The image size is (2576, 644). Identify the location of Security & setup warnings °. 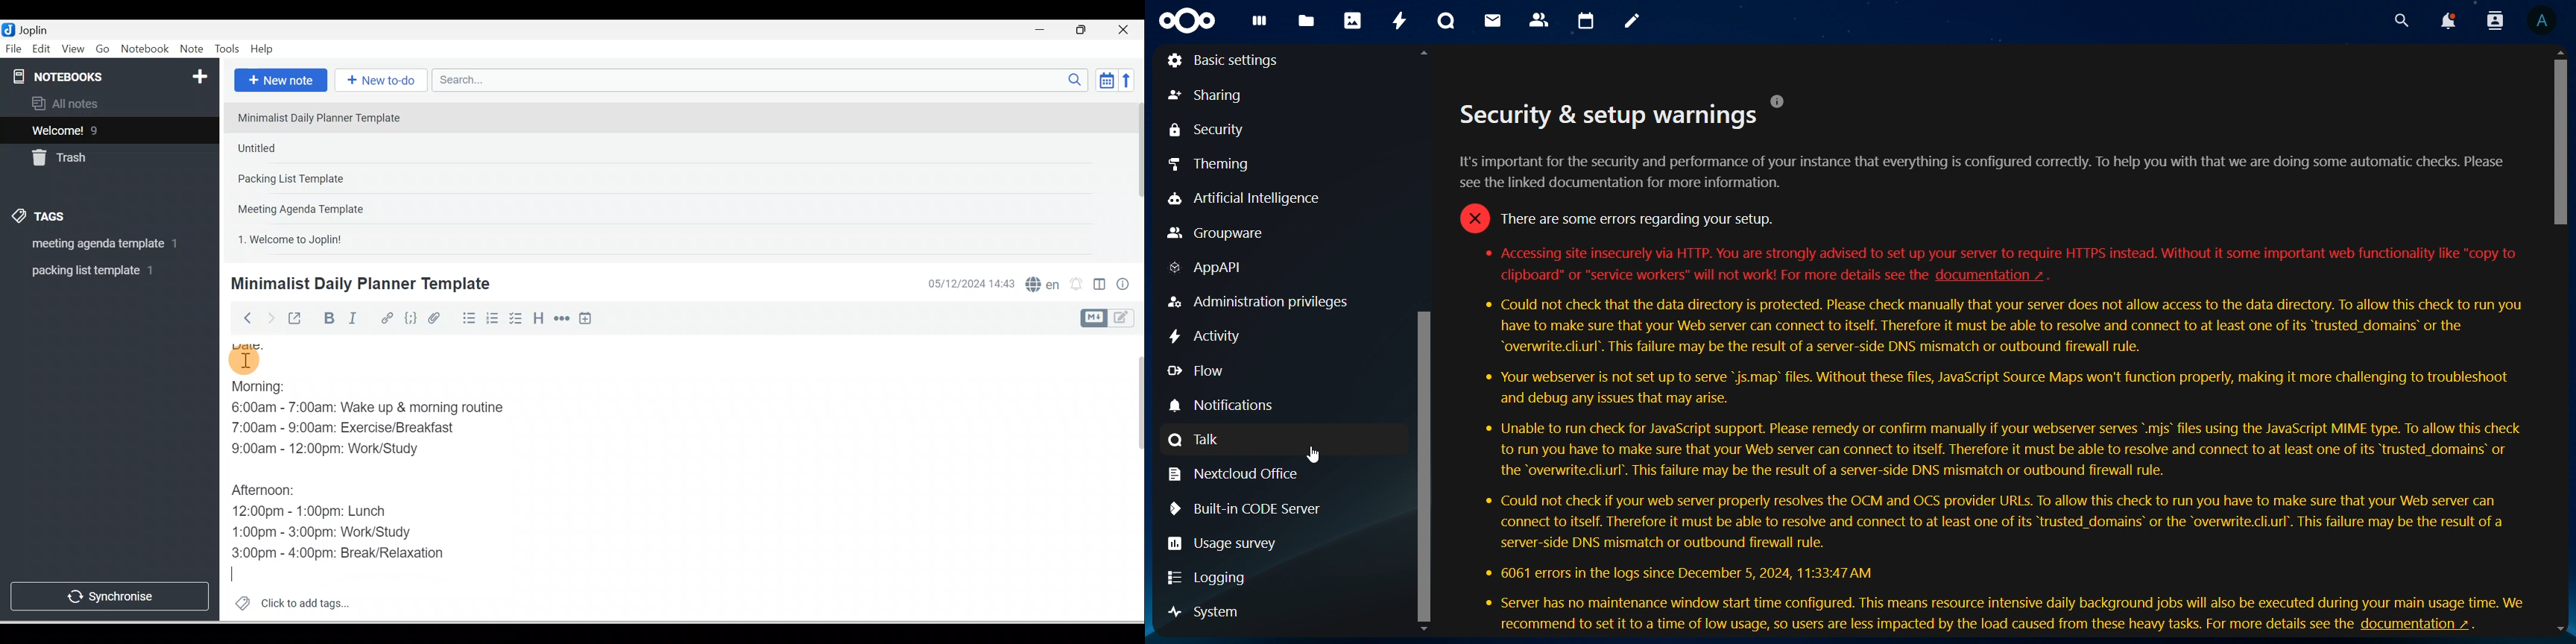
(1616, 113).